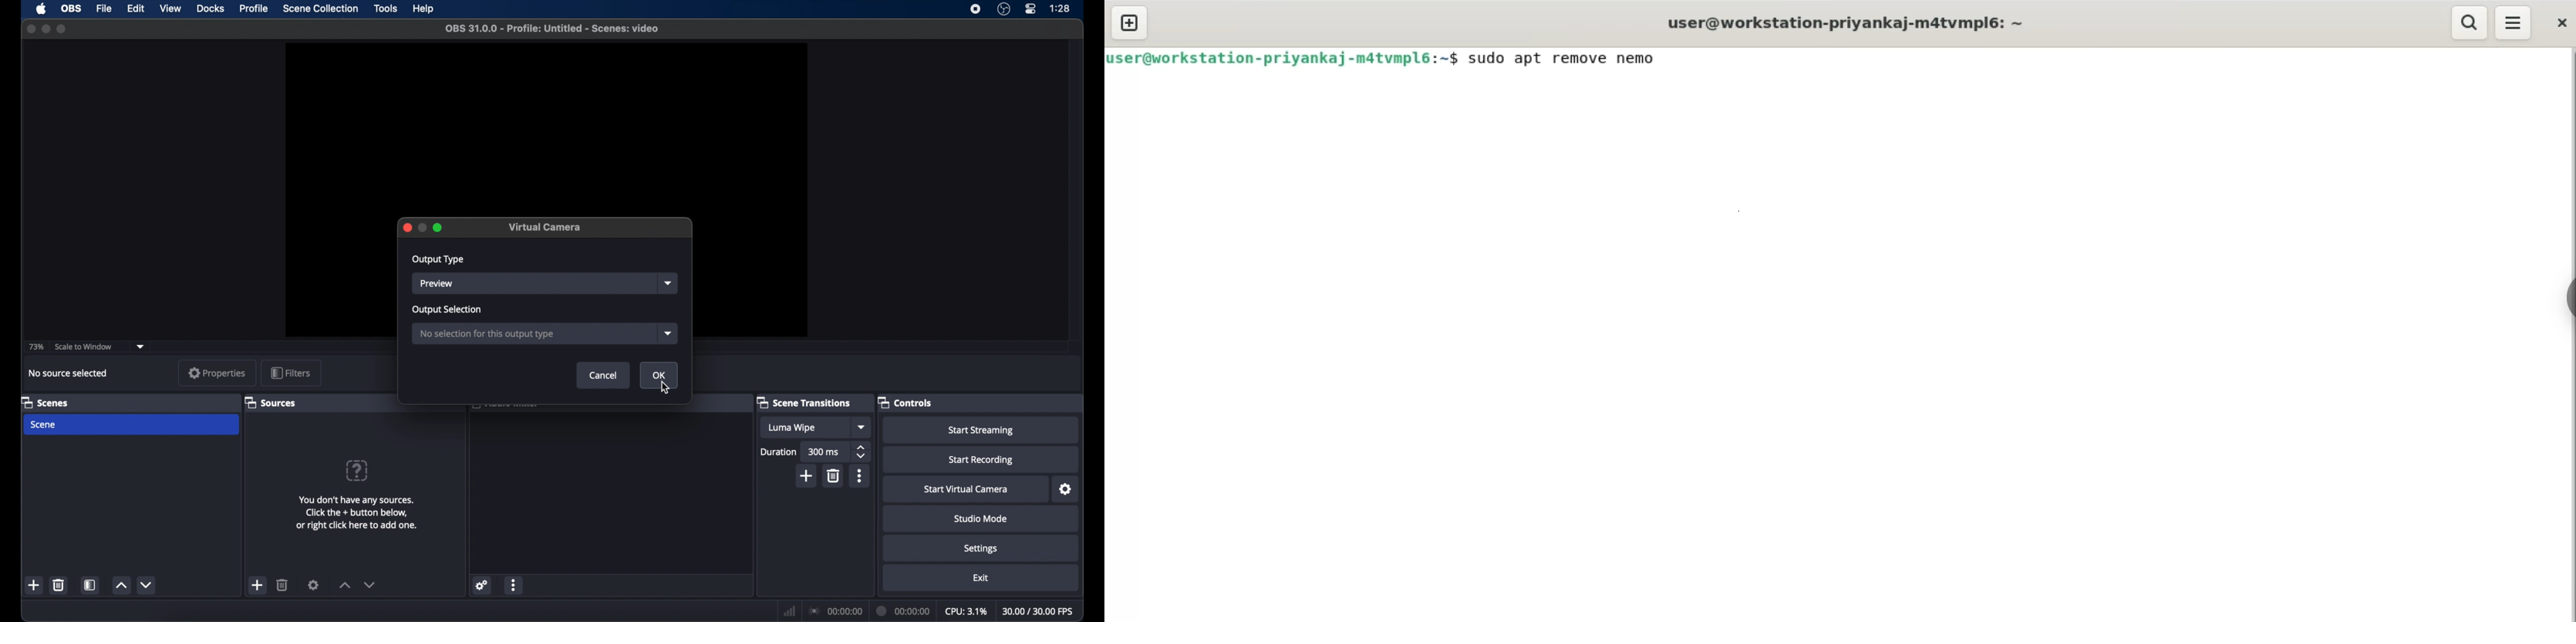 The width and height of the screenshot is (2576, 644). What do you see at coordinates (859, 476) in the screenshot?
I see `more options` at bounding box center [859, 476].